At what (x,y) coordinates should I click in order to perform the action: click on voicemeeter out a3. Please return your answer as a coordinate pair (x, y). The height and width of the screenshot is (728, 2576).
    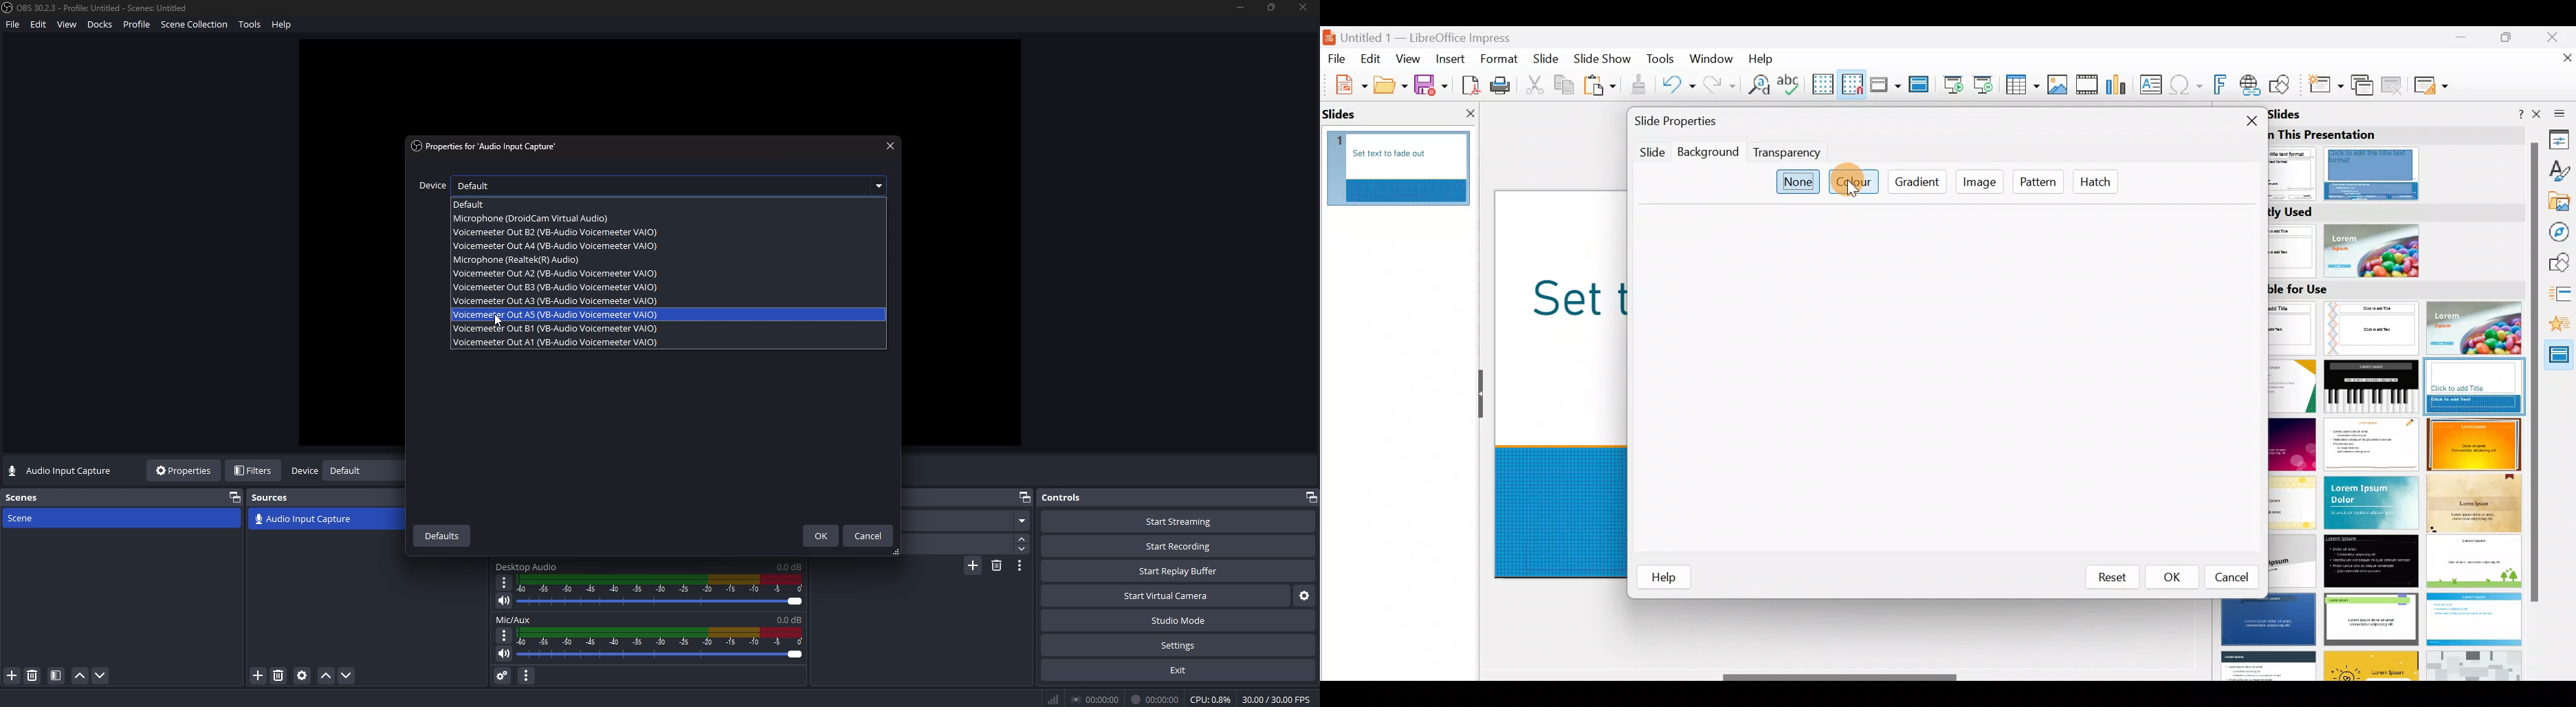
    Looking at the image, I should click on (554, 301).